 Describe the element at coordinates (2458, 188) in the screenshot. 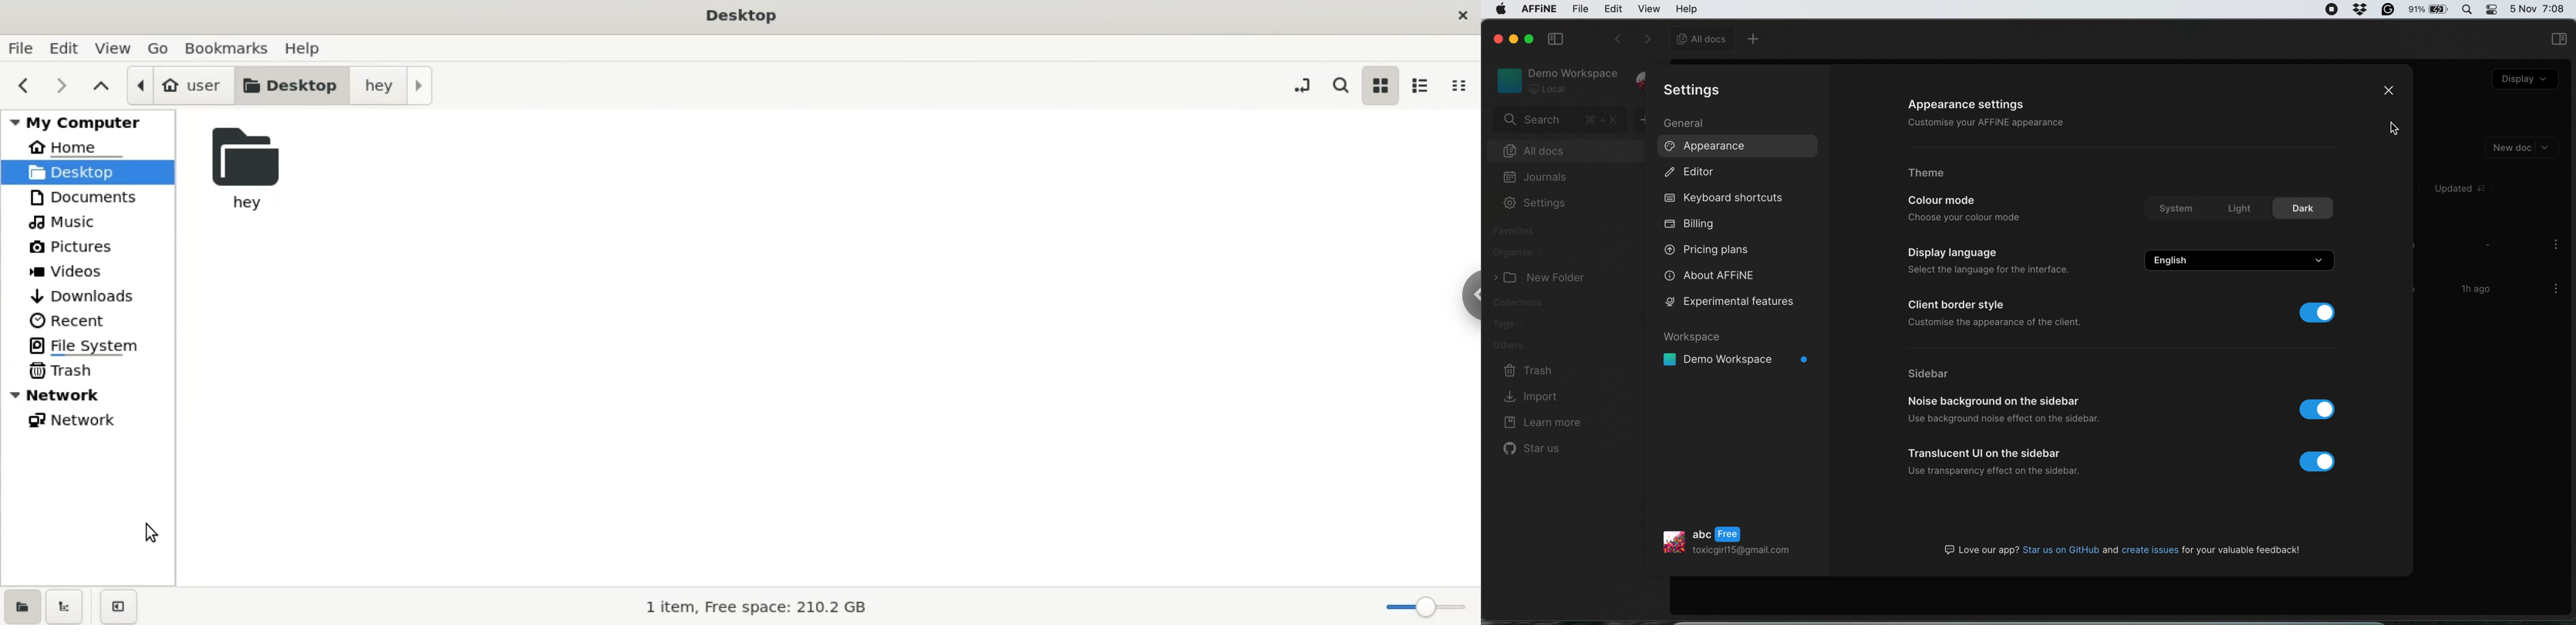

I see `Updated` at that location.